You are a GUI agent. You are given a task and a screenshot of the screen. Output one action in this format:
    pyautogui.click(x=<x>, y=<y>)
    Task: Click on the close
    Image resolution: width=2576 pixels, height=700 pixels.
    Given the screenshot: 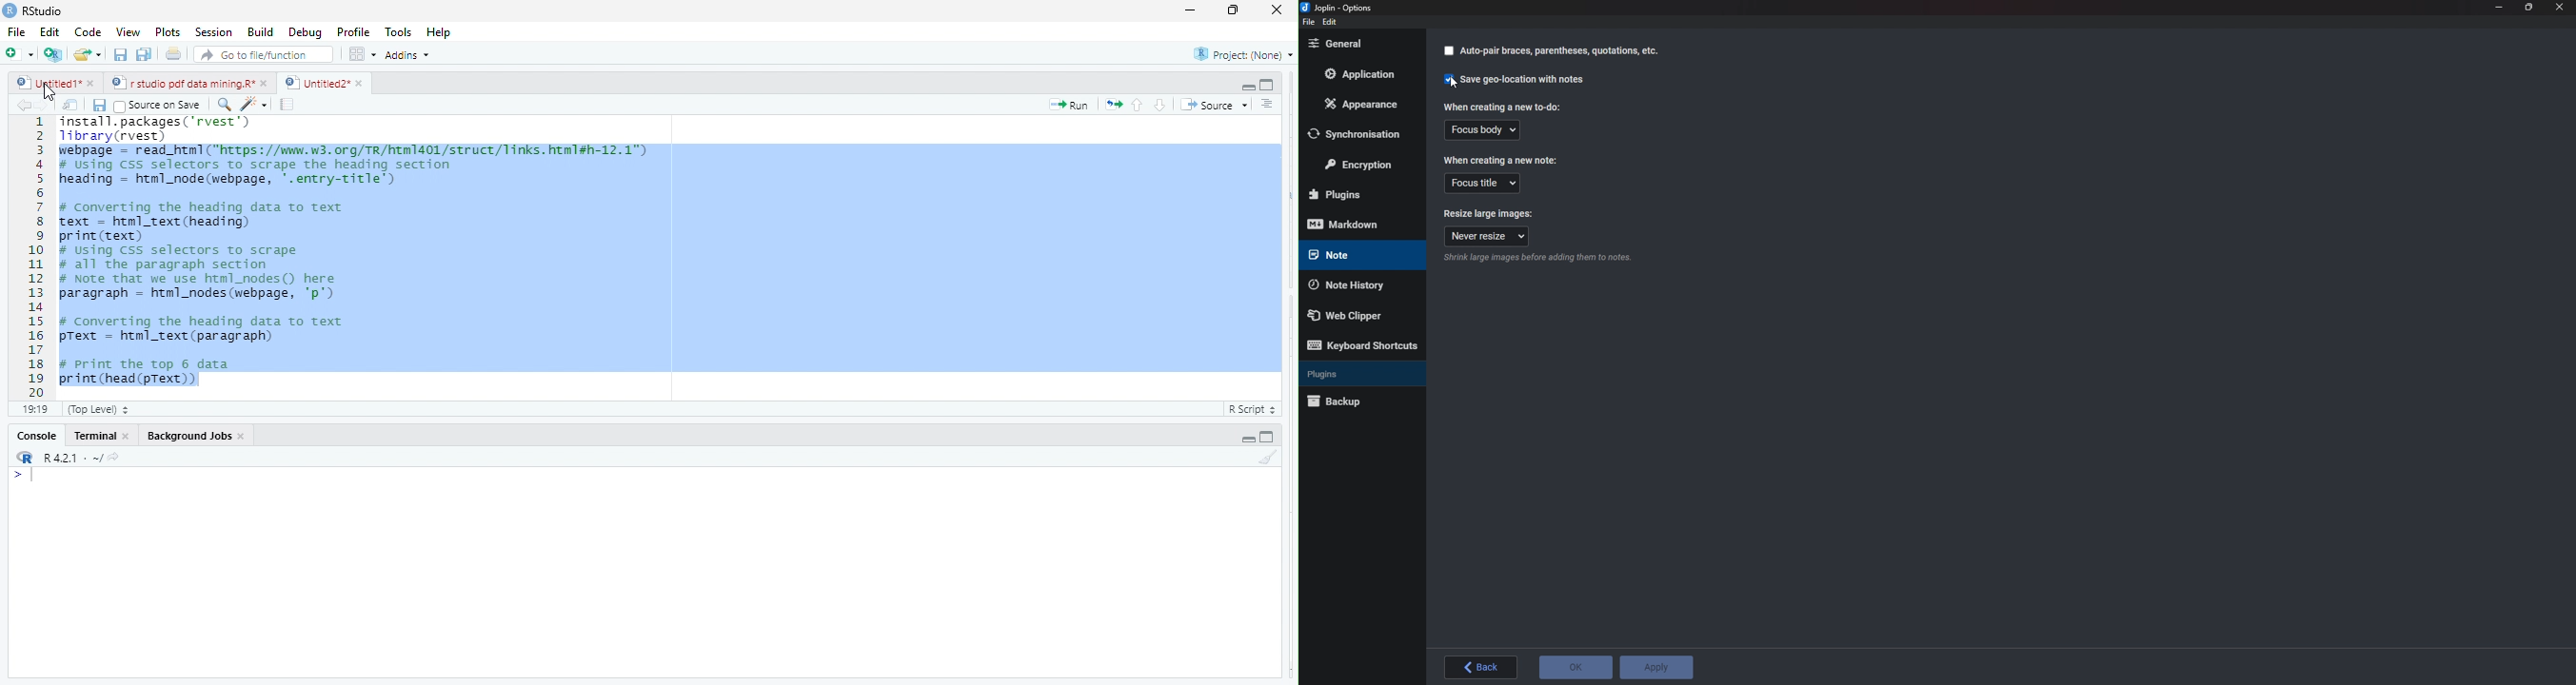 What is the action you would take?
    pyautogui.click(x=243, y=436)
    